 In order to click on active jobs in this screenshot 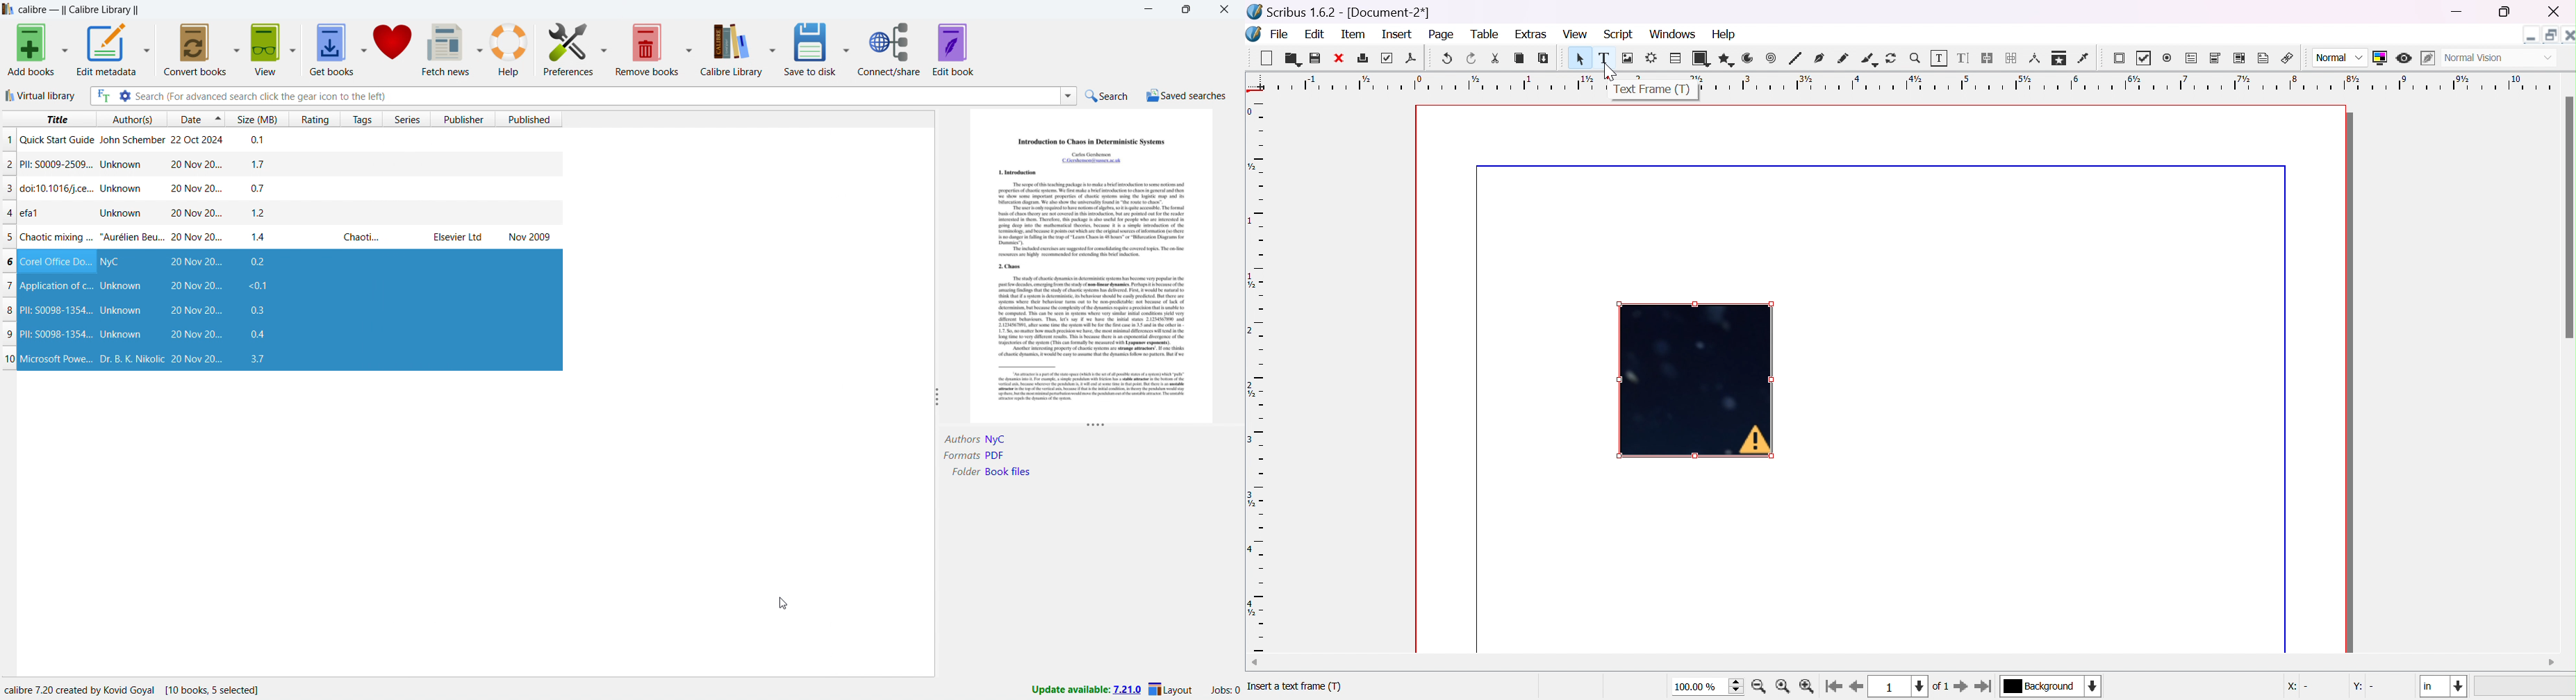, I will do `click(1225, 690)`.